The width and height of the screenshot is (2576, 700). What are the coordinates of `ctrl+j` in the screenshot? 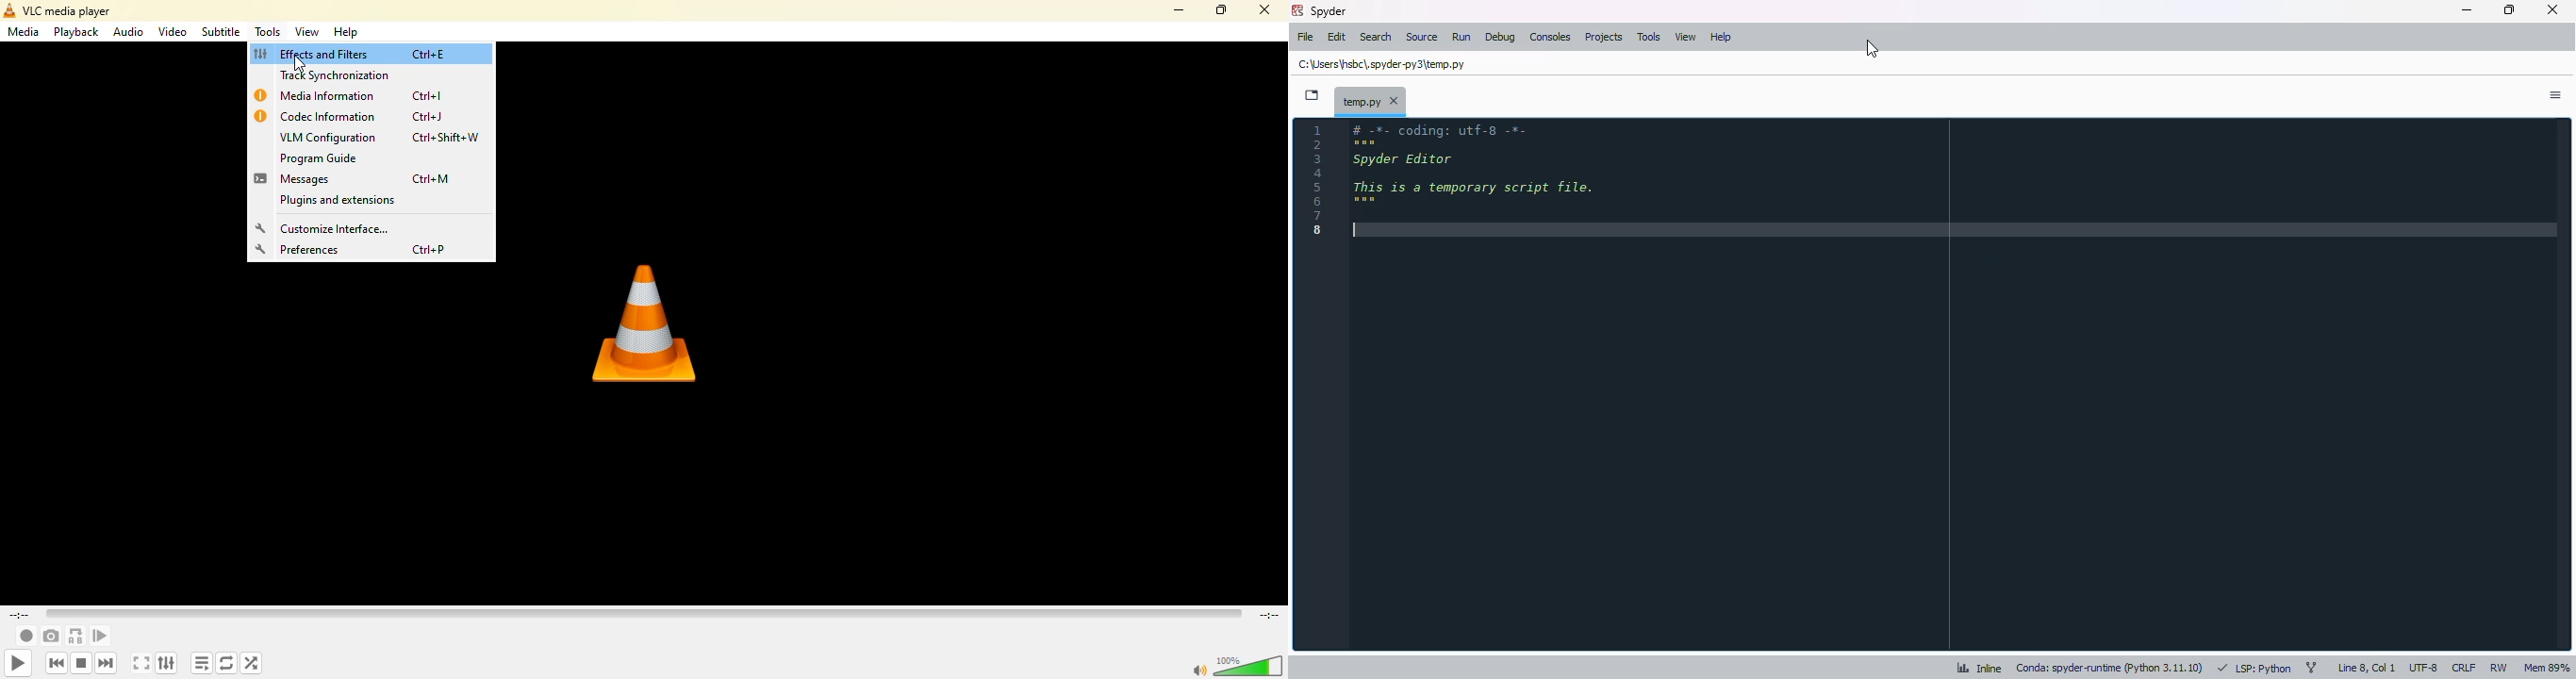 It's located at (431, 117).